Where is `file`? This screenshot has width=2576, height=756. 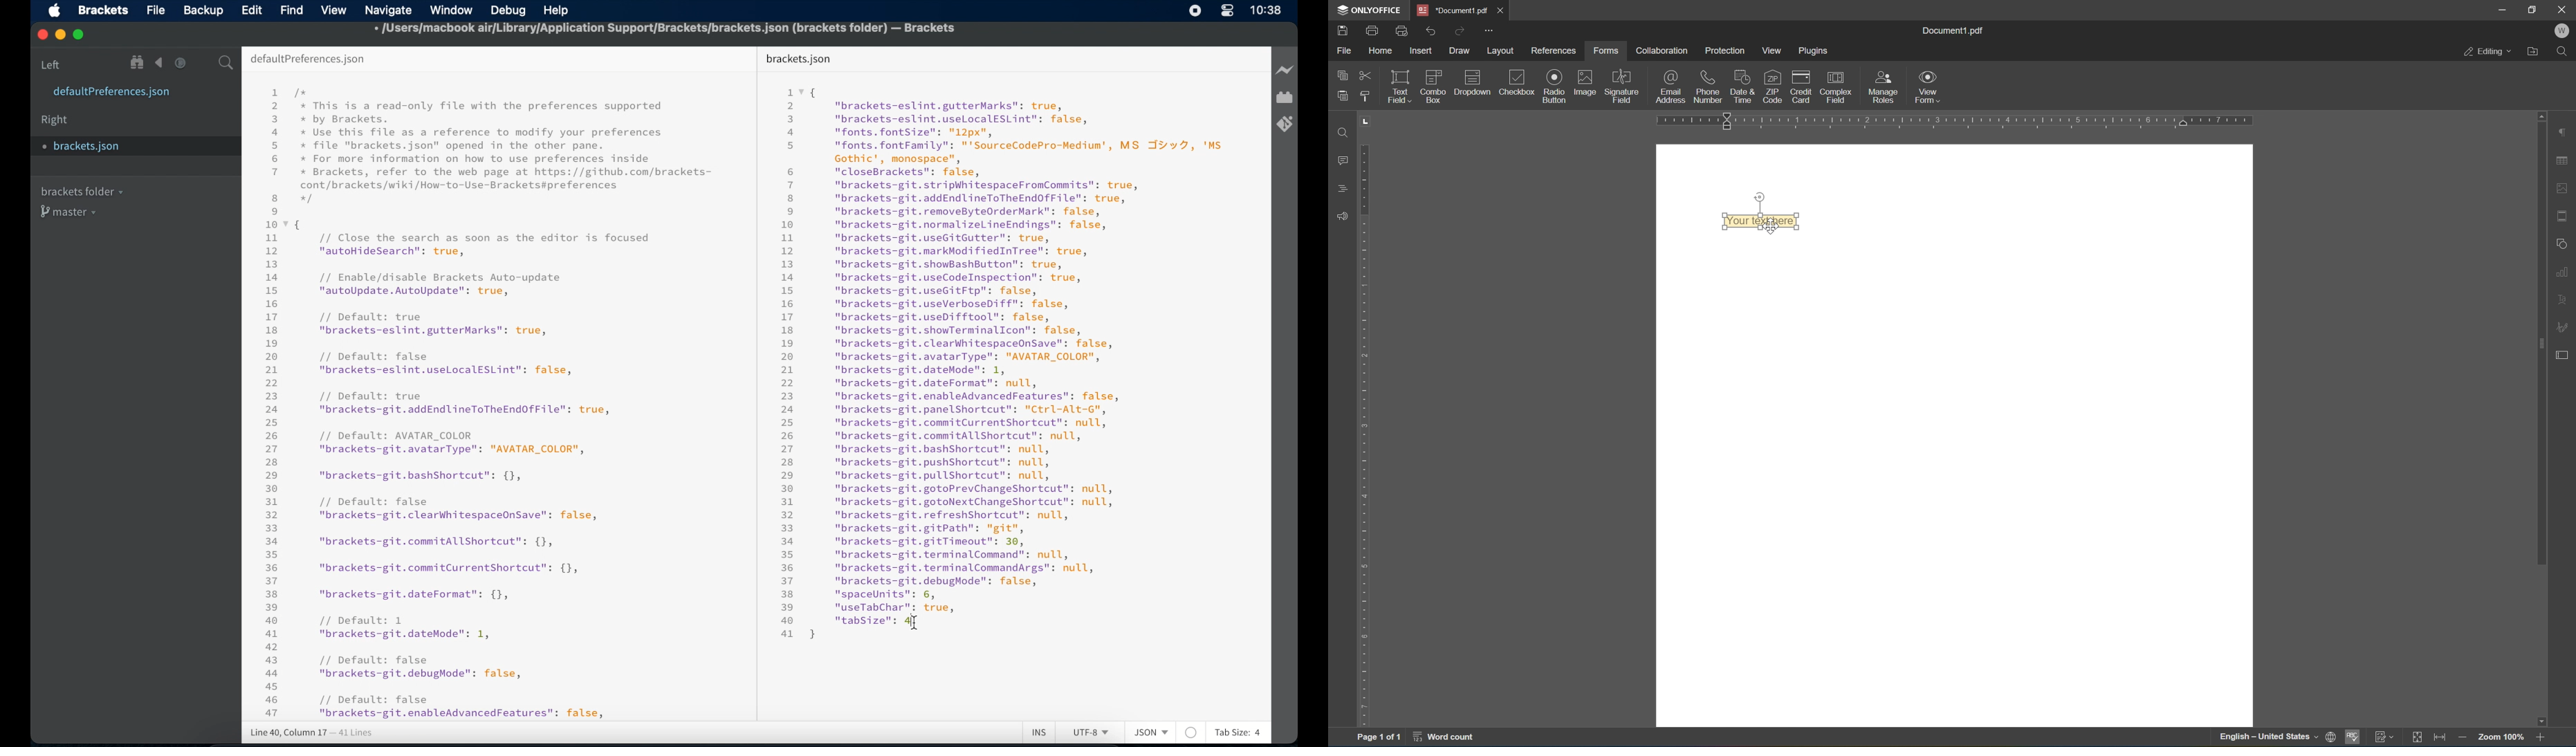 file is located at coordinates (157, 11).